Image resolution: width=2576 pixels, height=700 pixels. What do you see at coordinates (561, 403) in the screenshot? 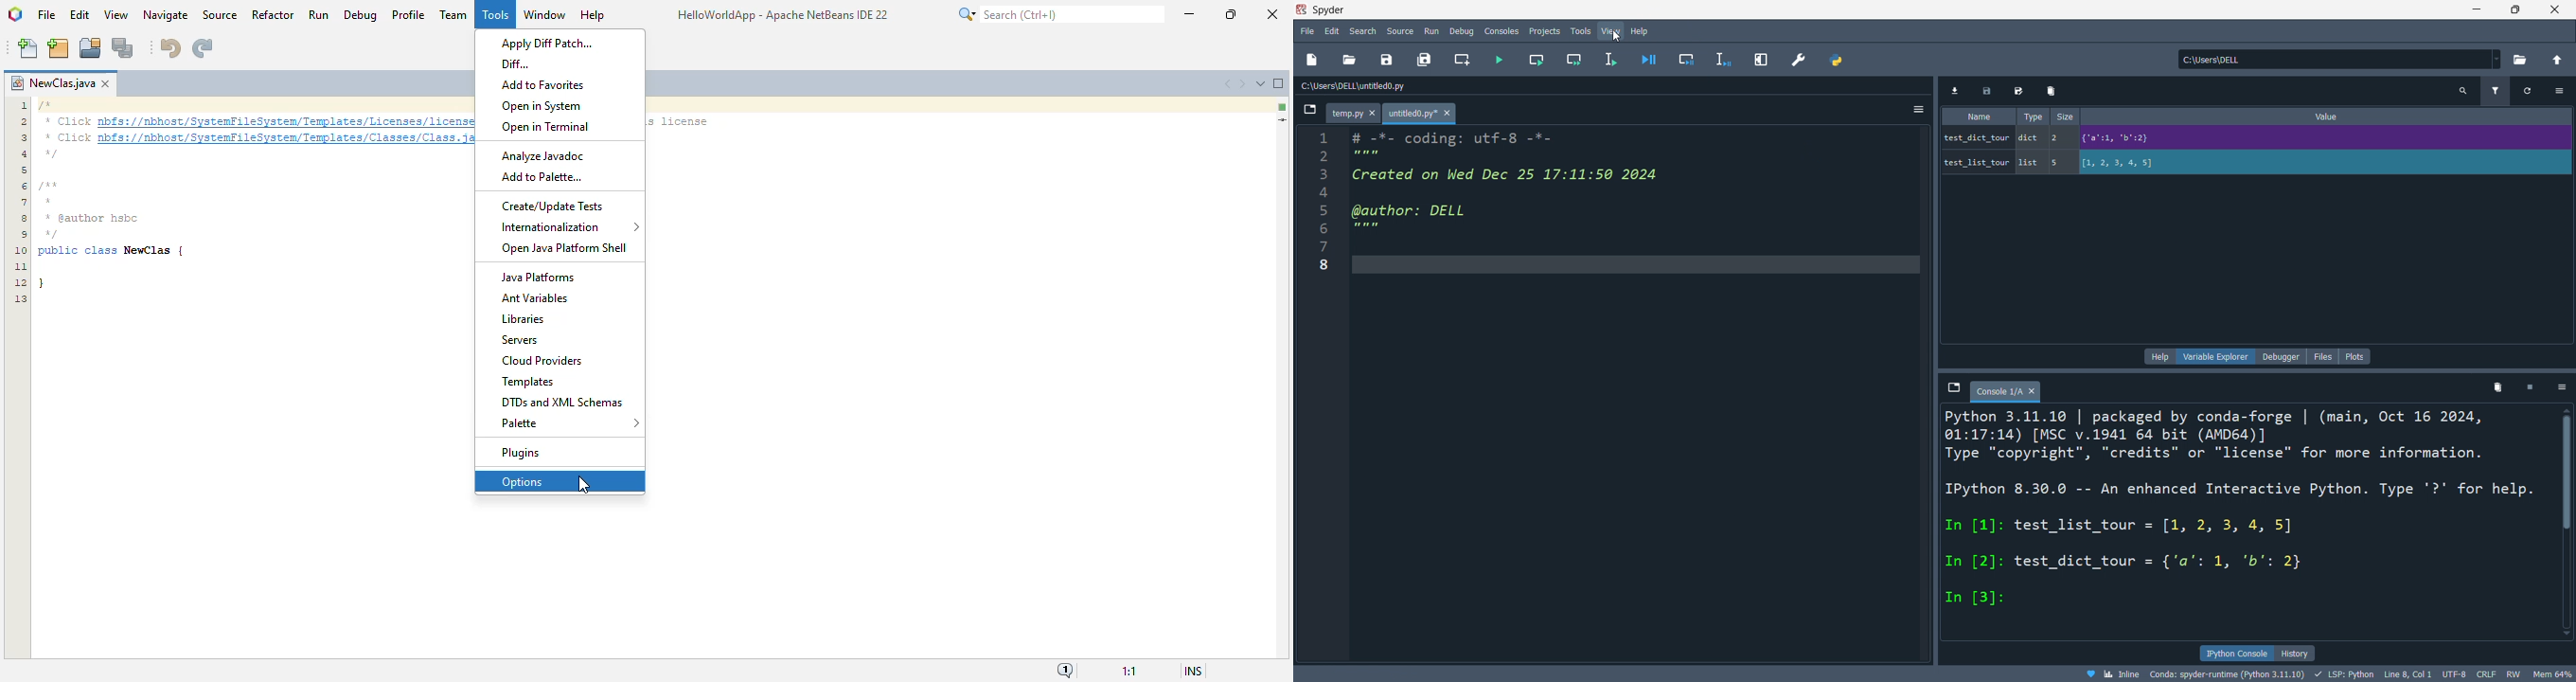
I see `DTDs and XML schemas` at bounding box center [561, 403].